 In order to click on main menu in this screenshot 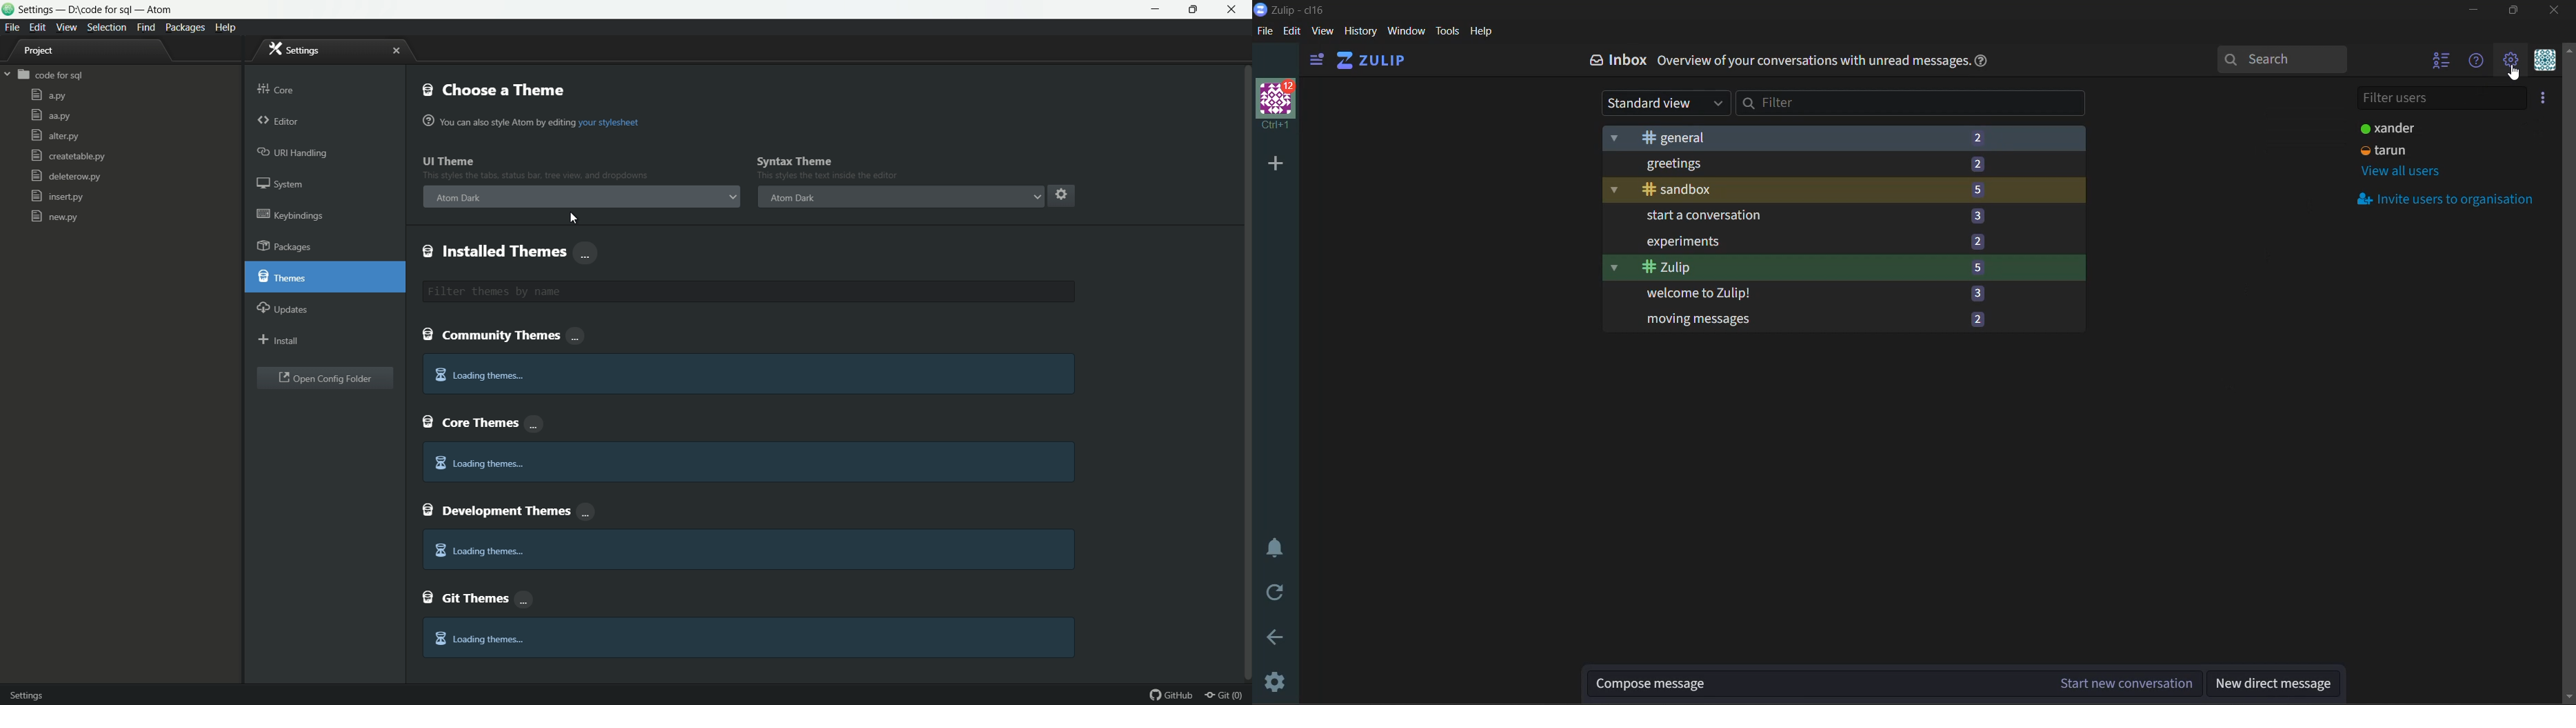, I will do `click(2513, 63)`.